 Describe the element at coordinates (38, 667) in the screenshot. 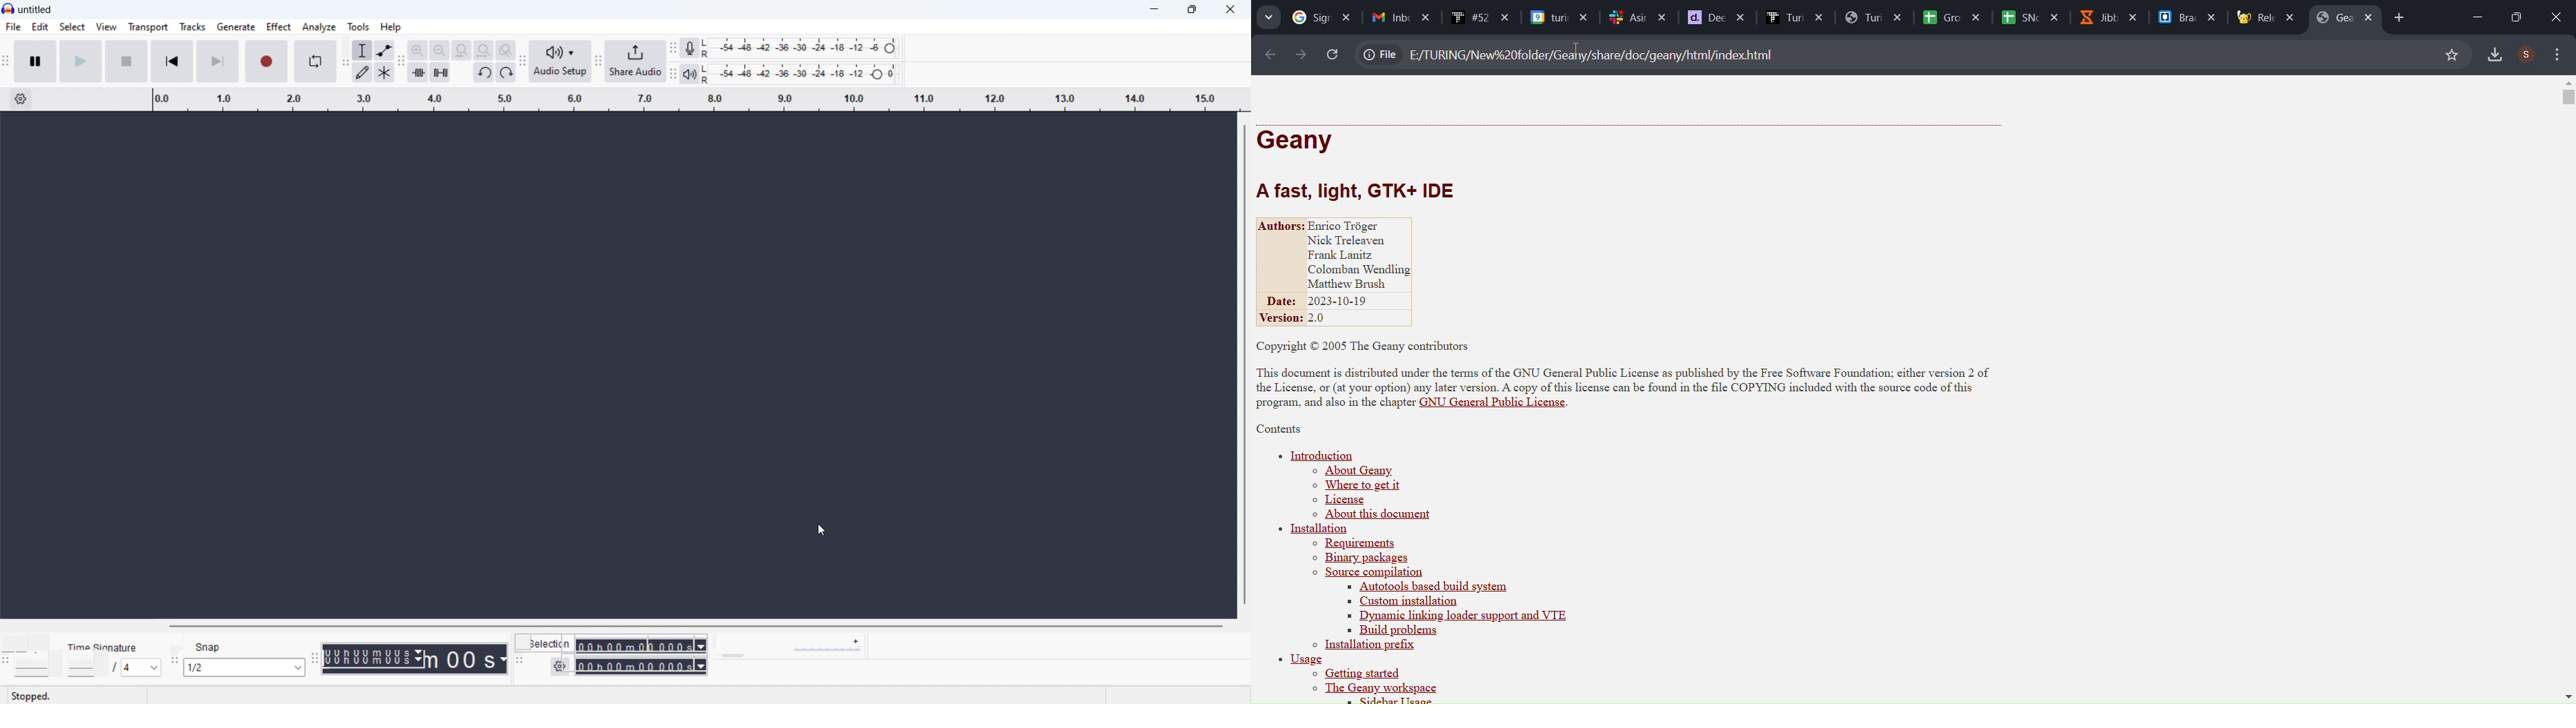

I see `set tempo` at that location.